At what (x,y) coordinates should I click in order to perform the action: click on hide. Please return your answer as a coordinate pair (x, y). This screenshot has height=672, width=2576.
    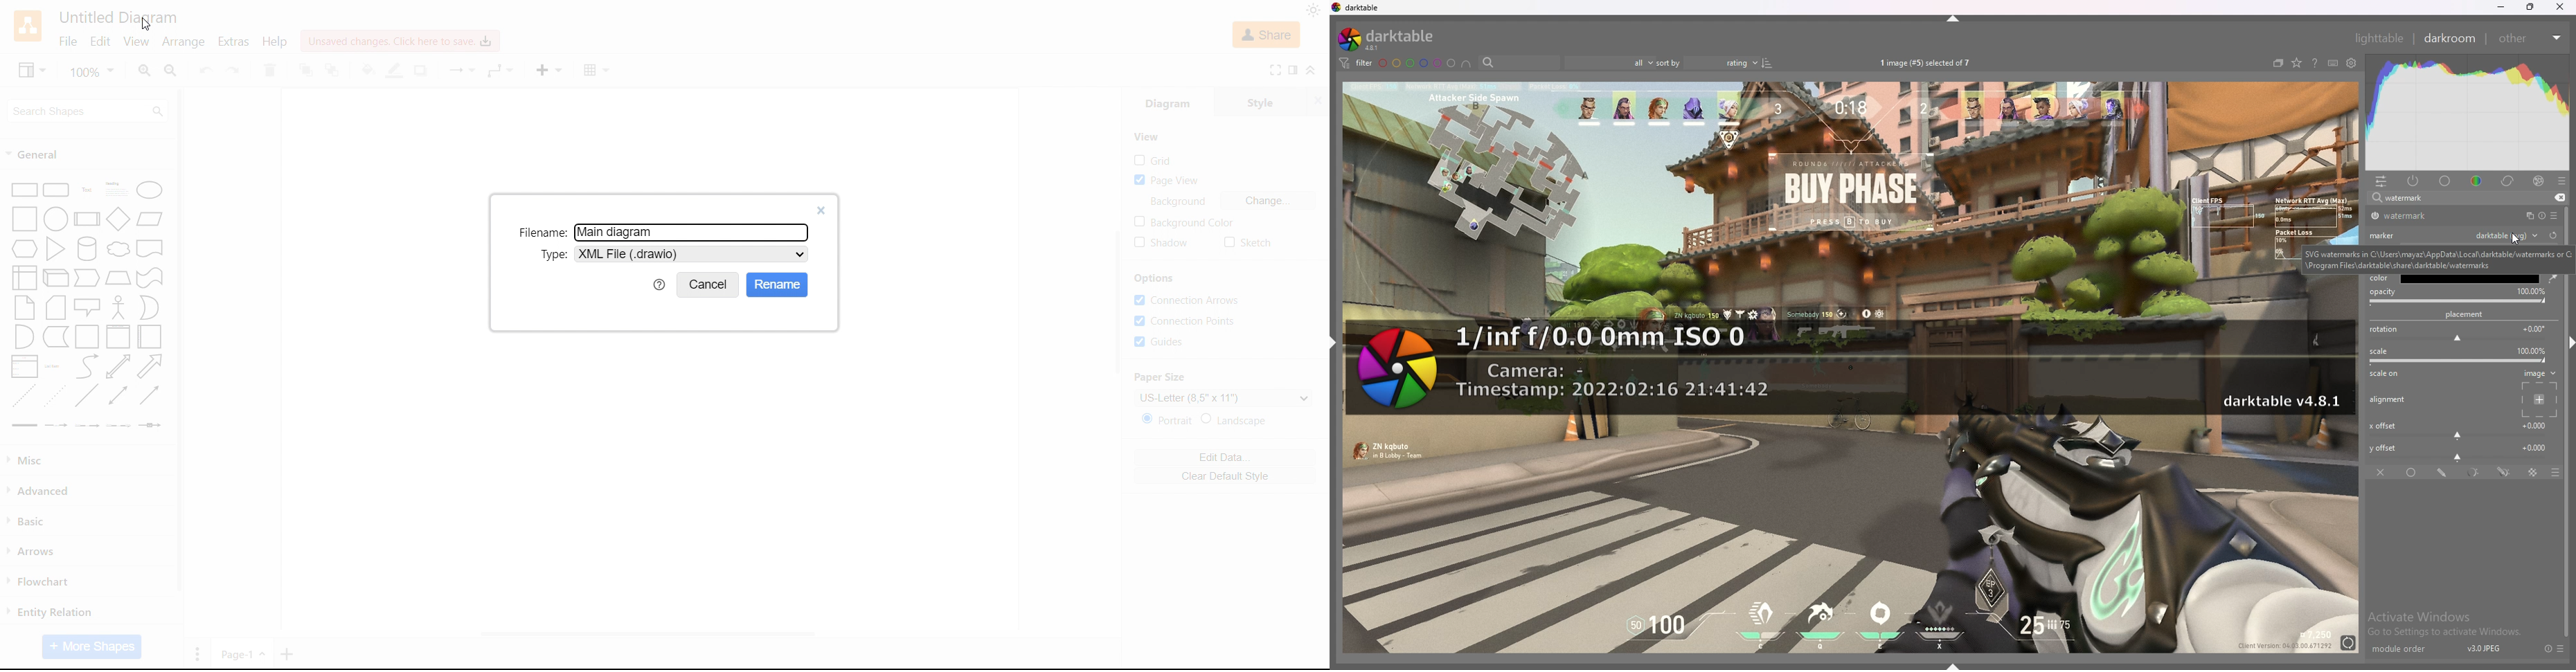
    Looking at the image, I should click on (2566, 341).